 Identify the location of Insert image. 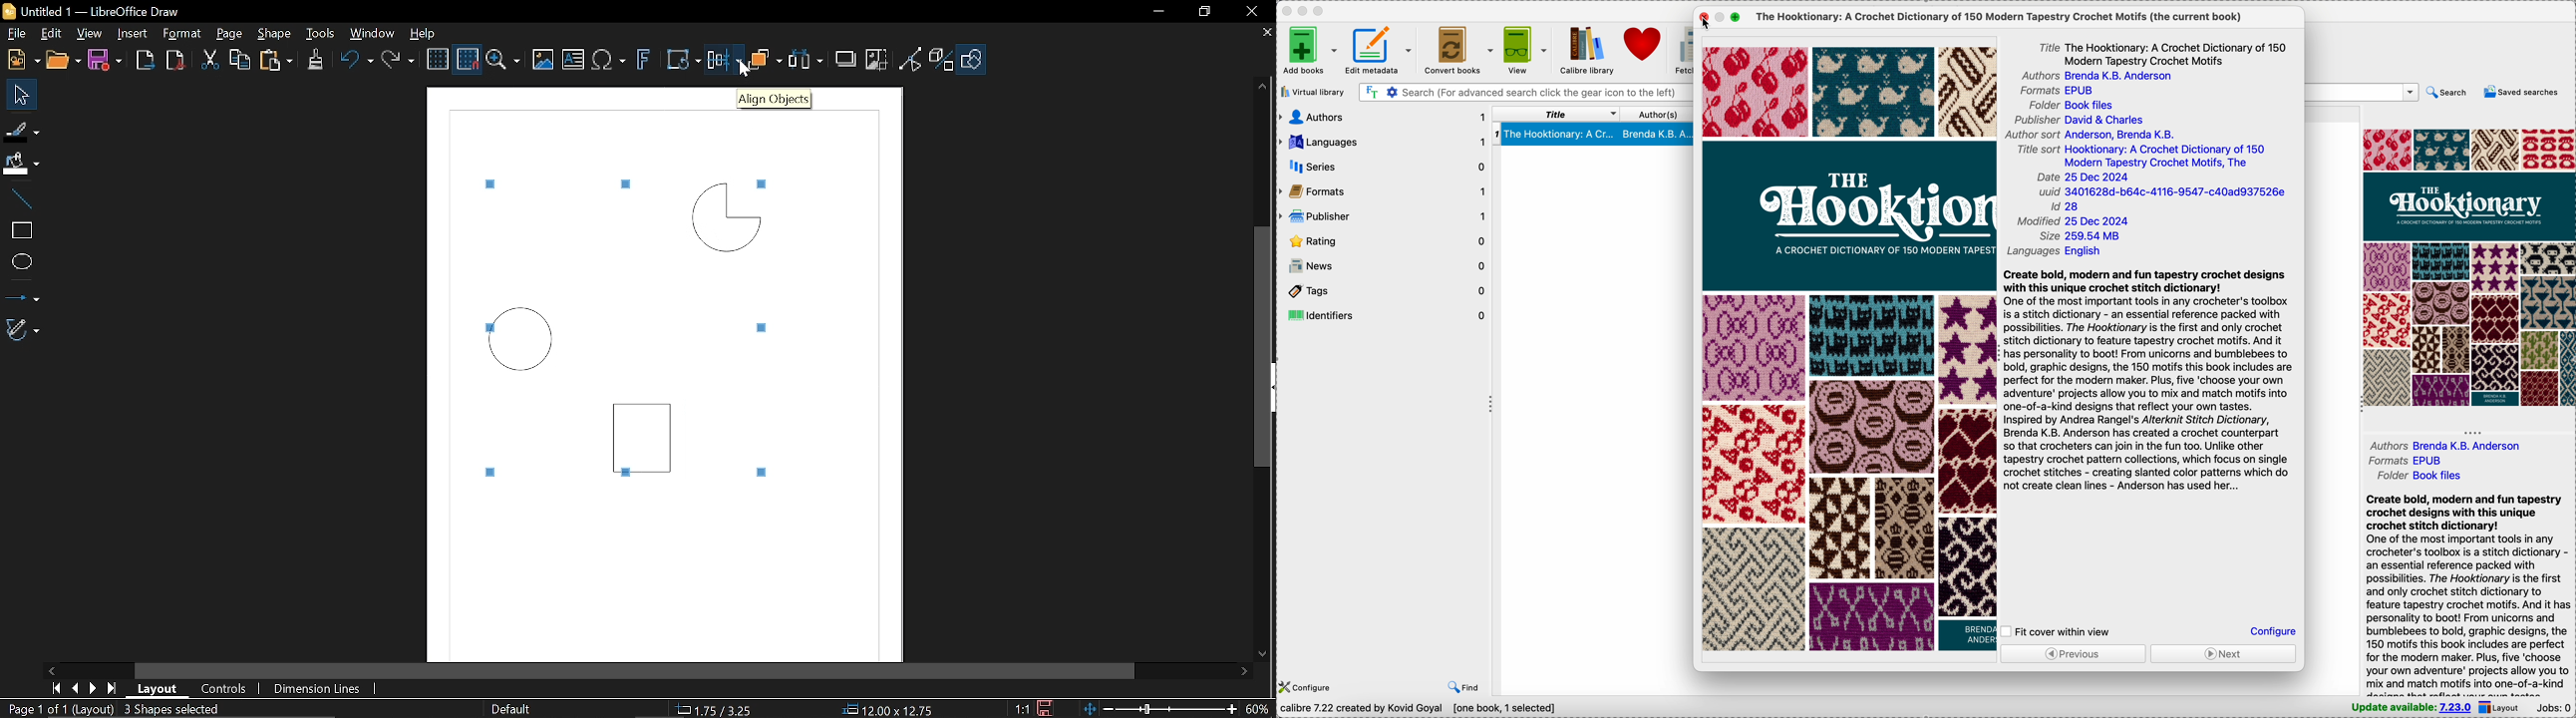
(543, 60).